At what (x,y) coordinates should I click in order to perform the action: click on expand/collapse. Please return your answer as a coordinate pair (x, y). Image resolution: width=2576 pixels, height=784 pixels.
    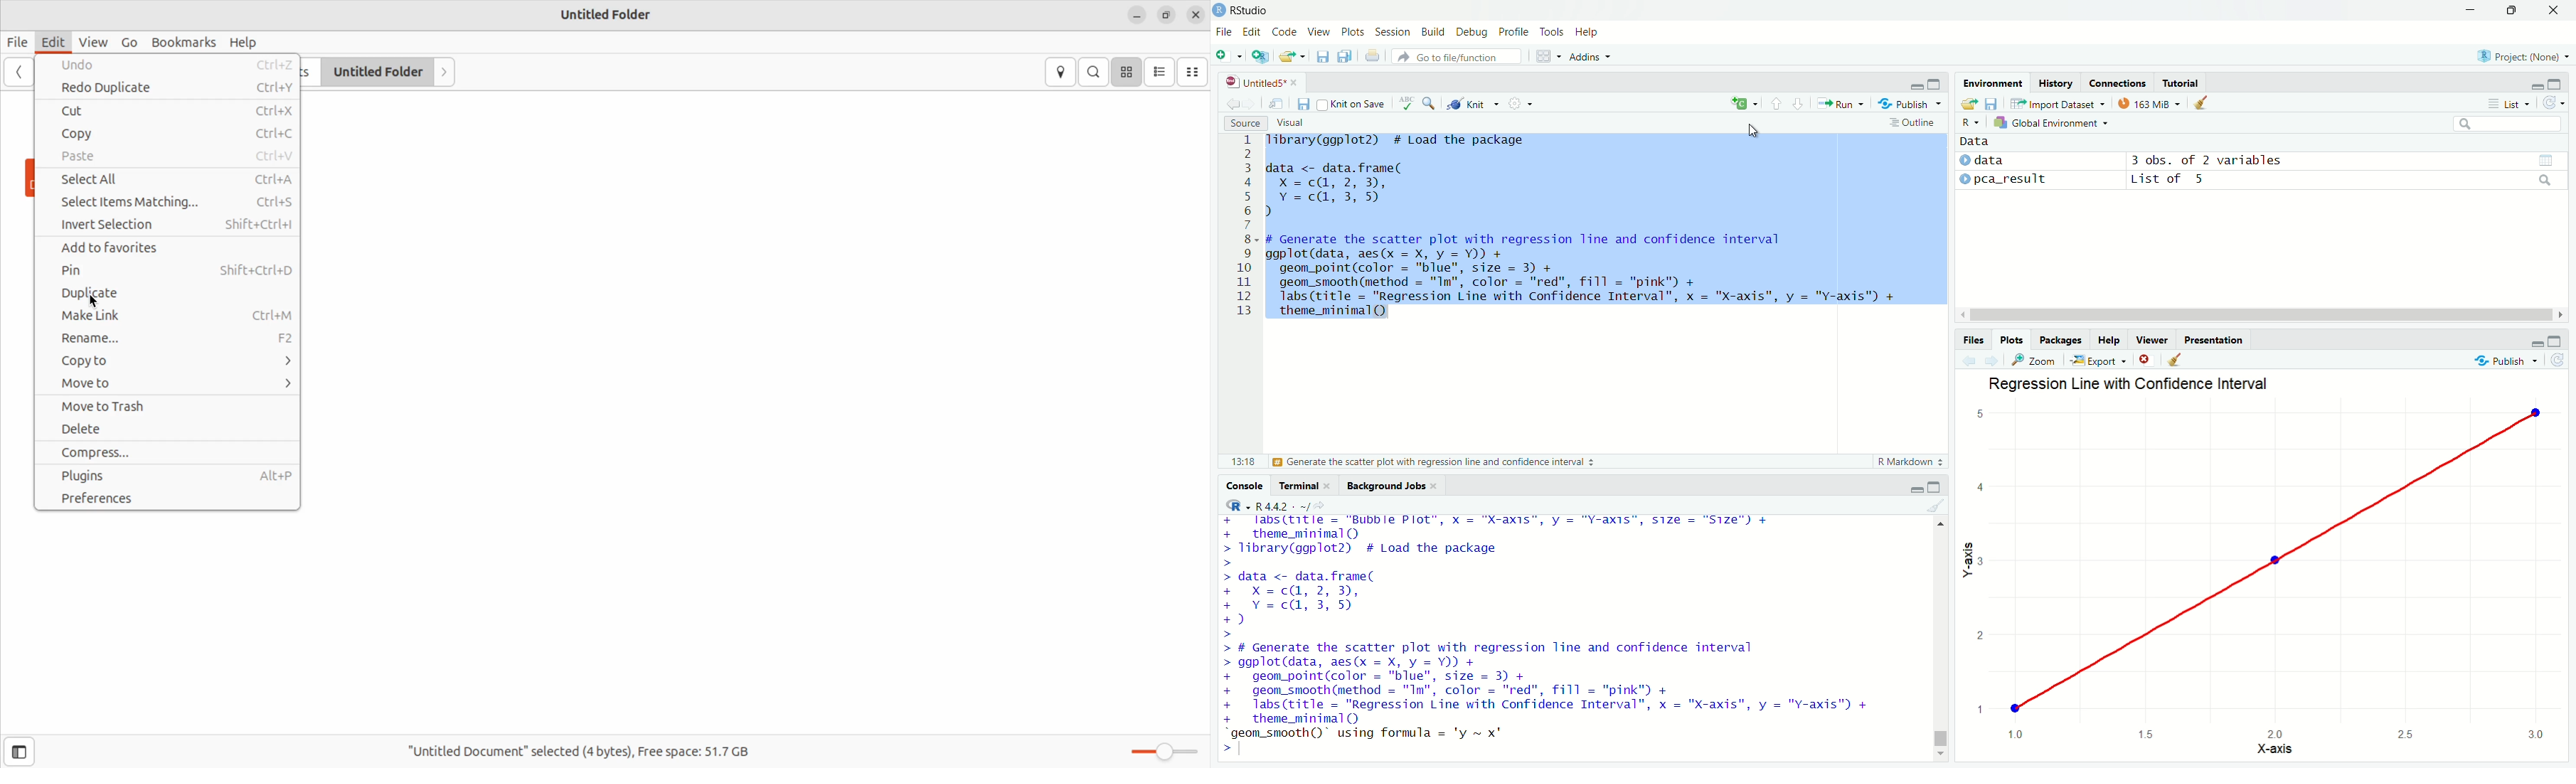
    Looking at the image, I should click on (1964, 161).